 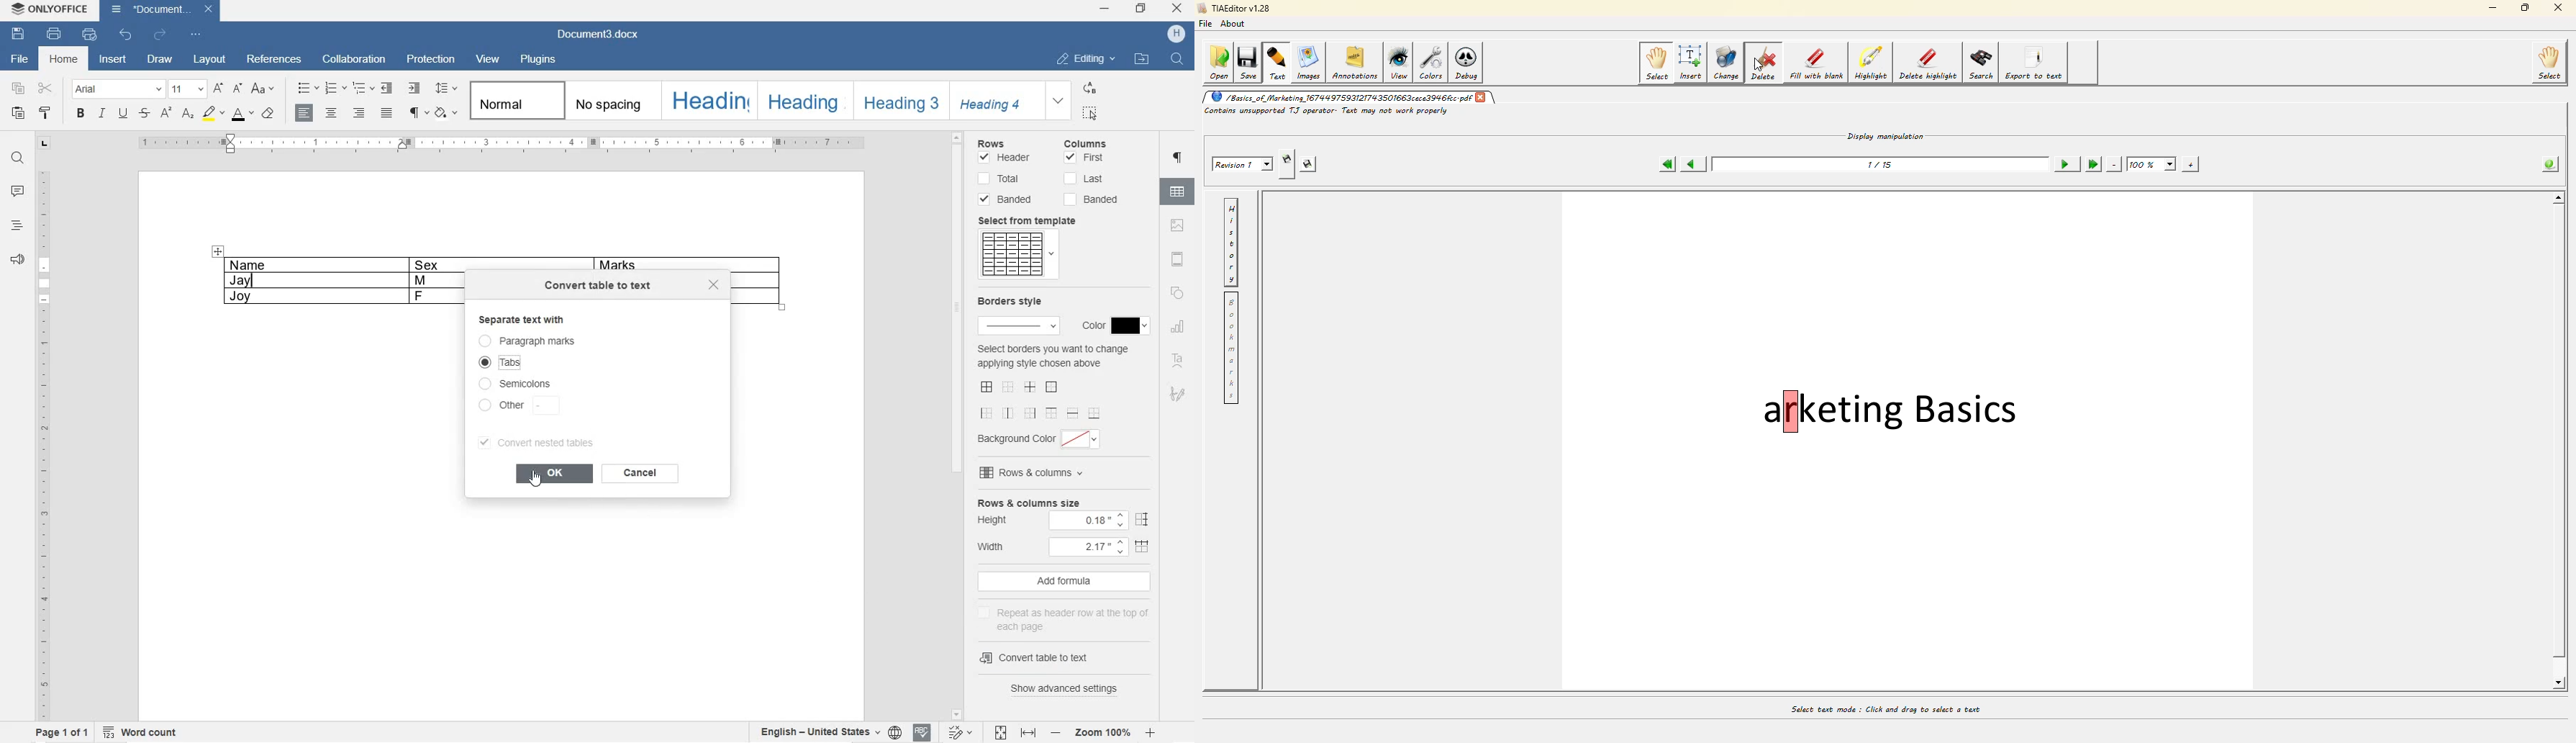 I want to click on HEADINGS, so click(x=16, y=225).